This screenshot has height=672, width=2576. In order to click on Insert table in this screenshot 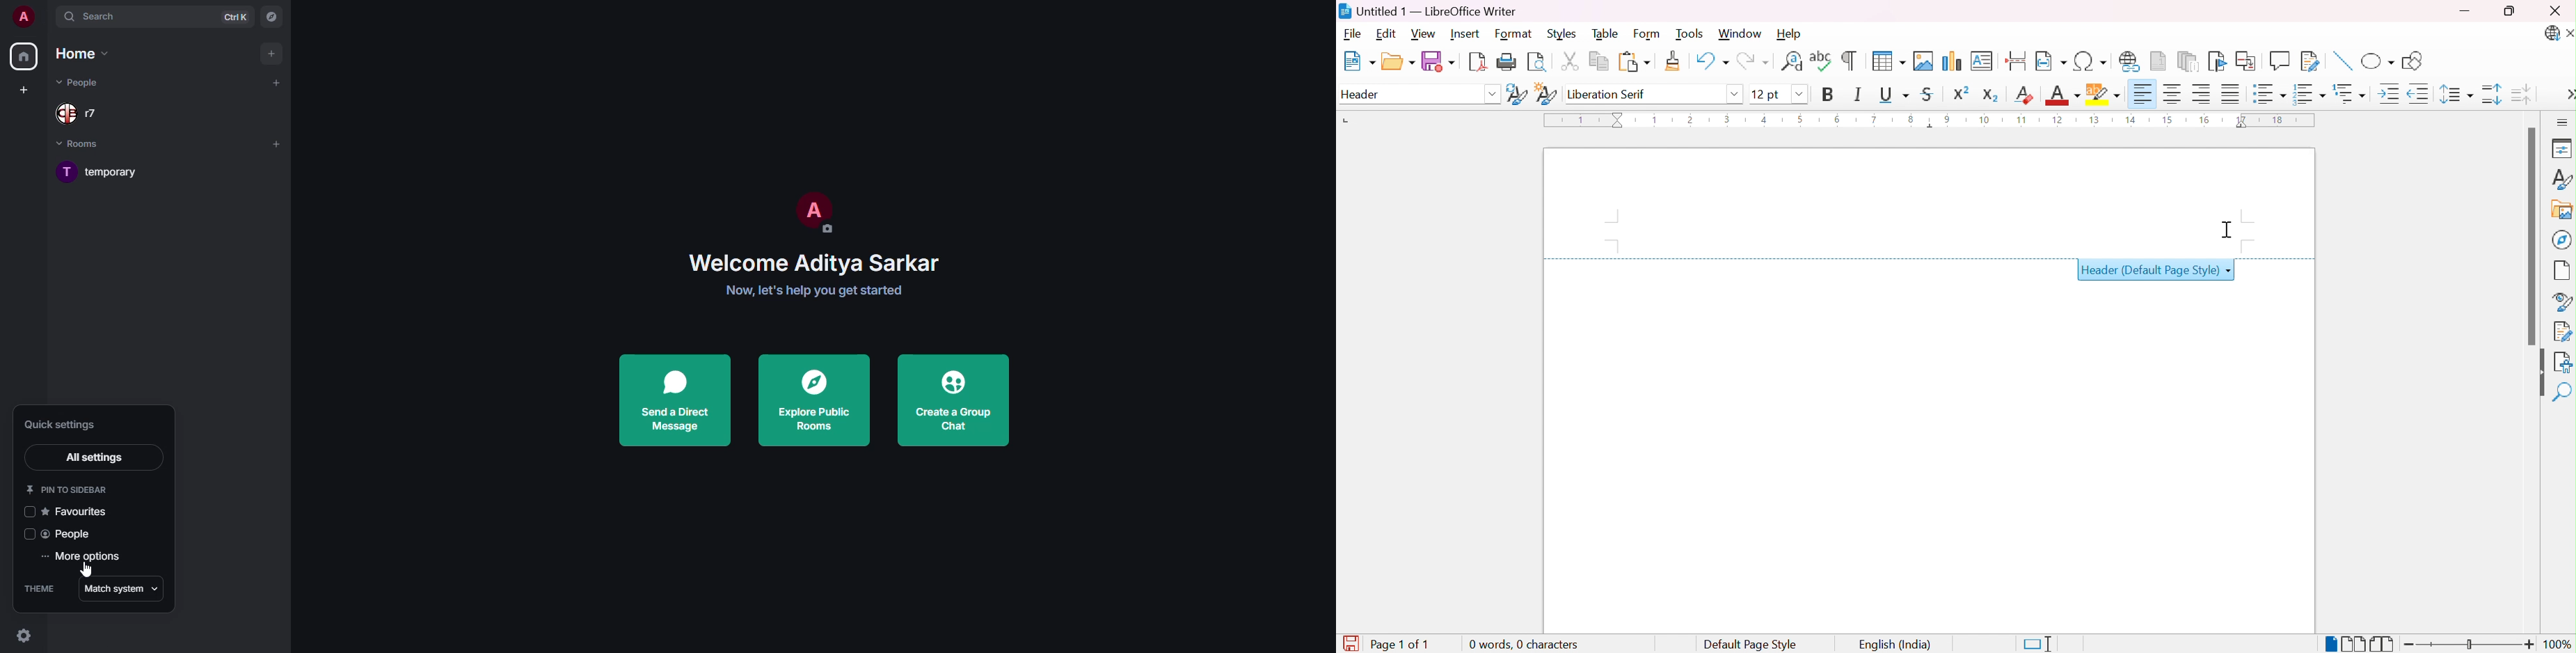, I will do `click(1888, 60)`.